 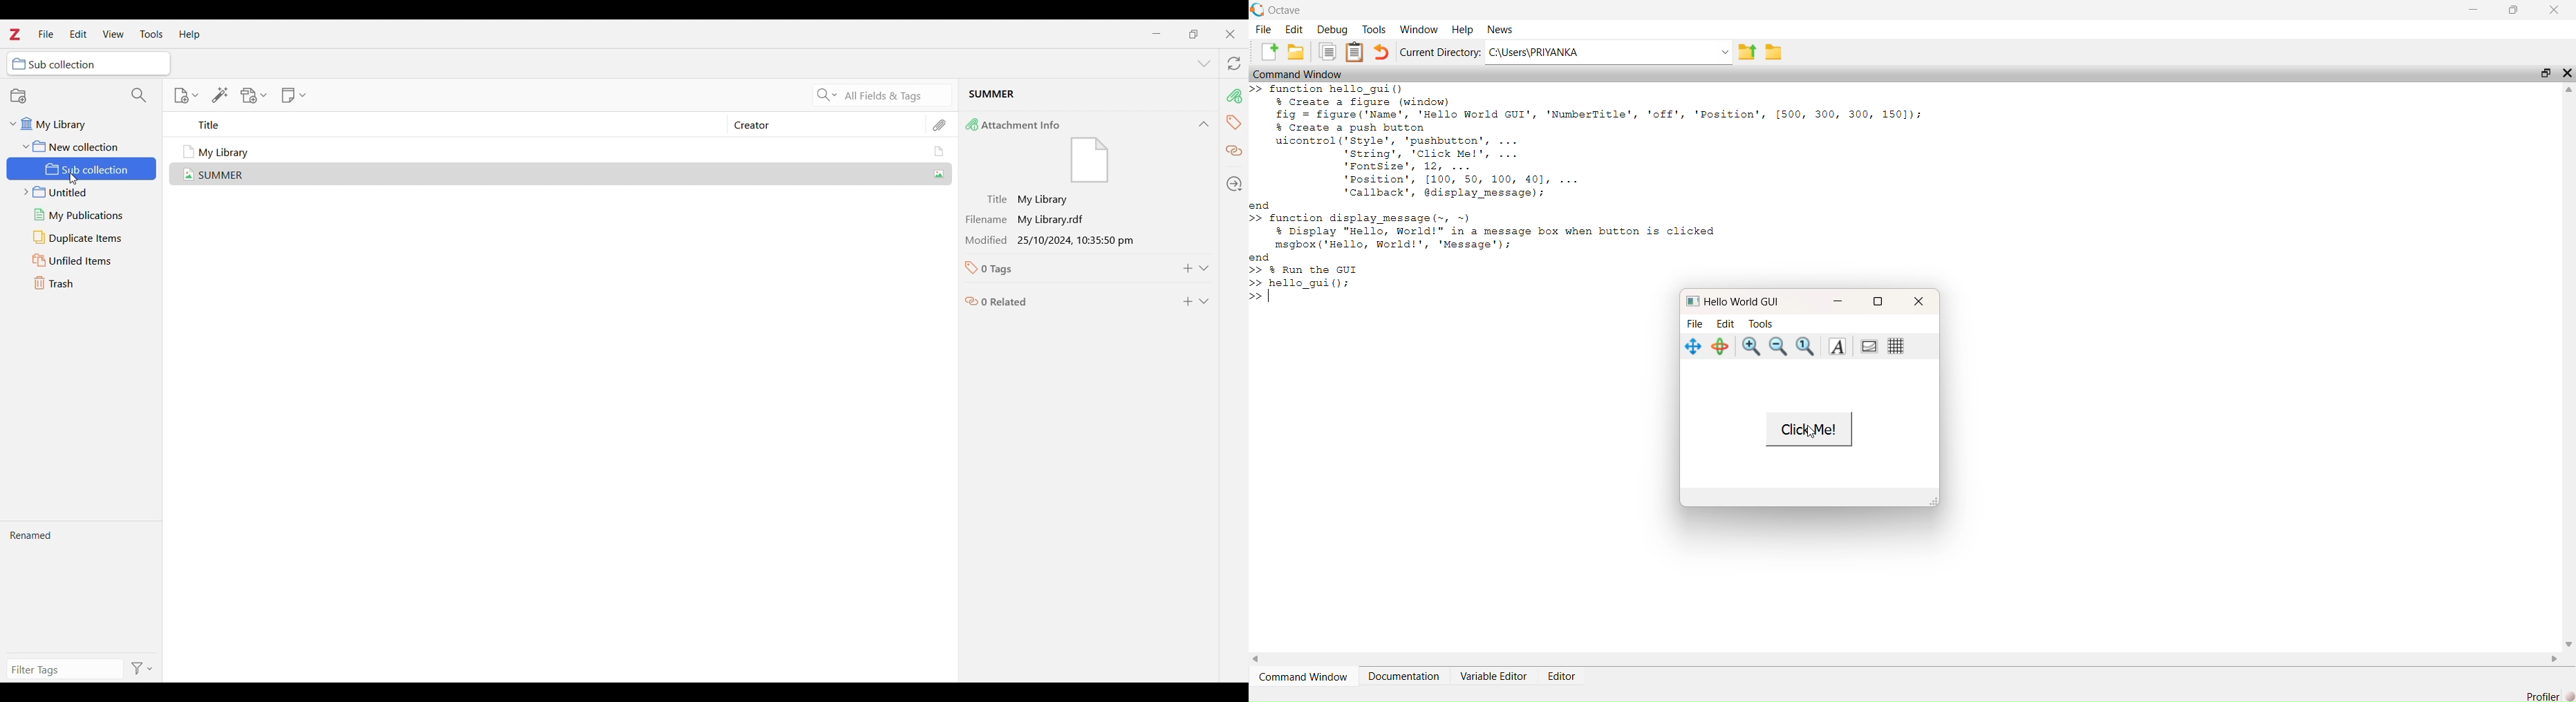 I want to click on Modification 25/10/2024 10:35:50 pm, so click(x=1065, y=240).